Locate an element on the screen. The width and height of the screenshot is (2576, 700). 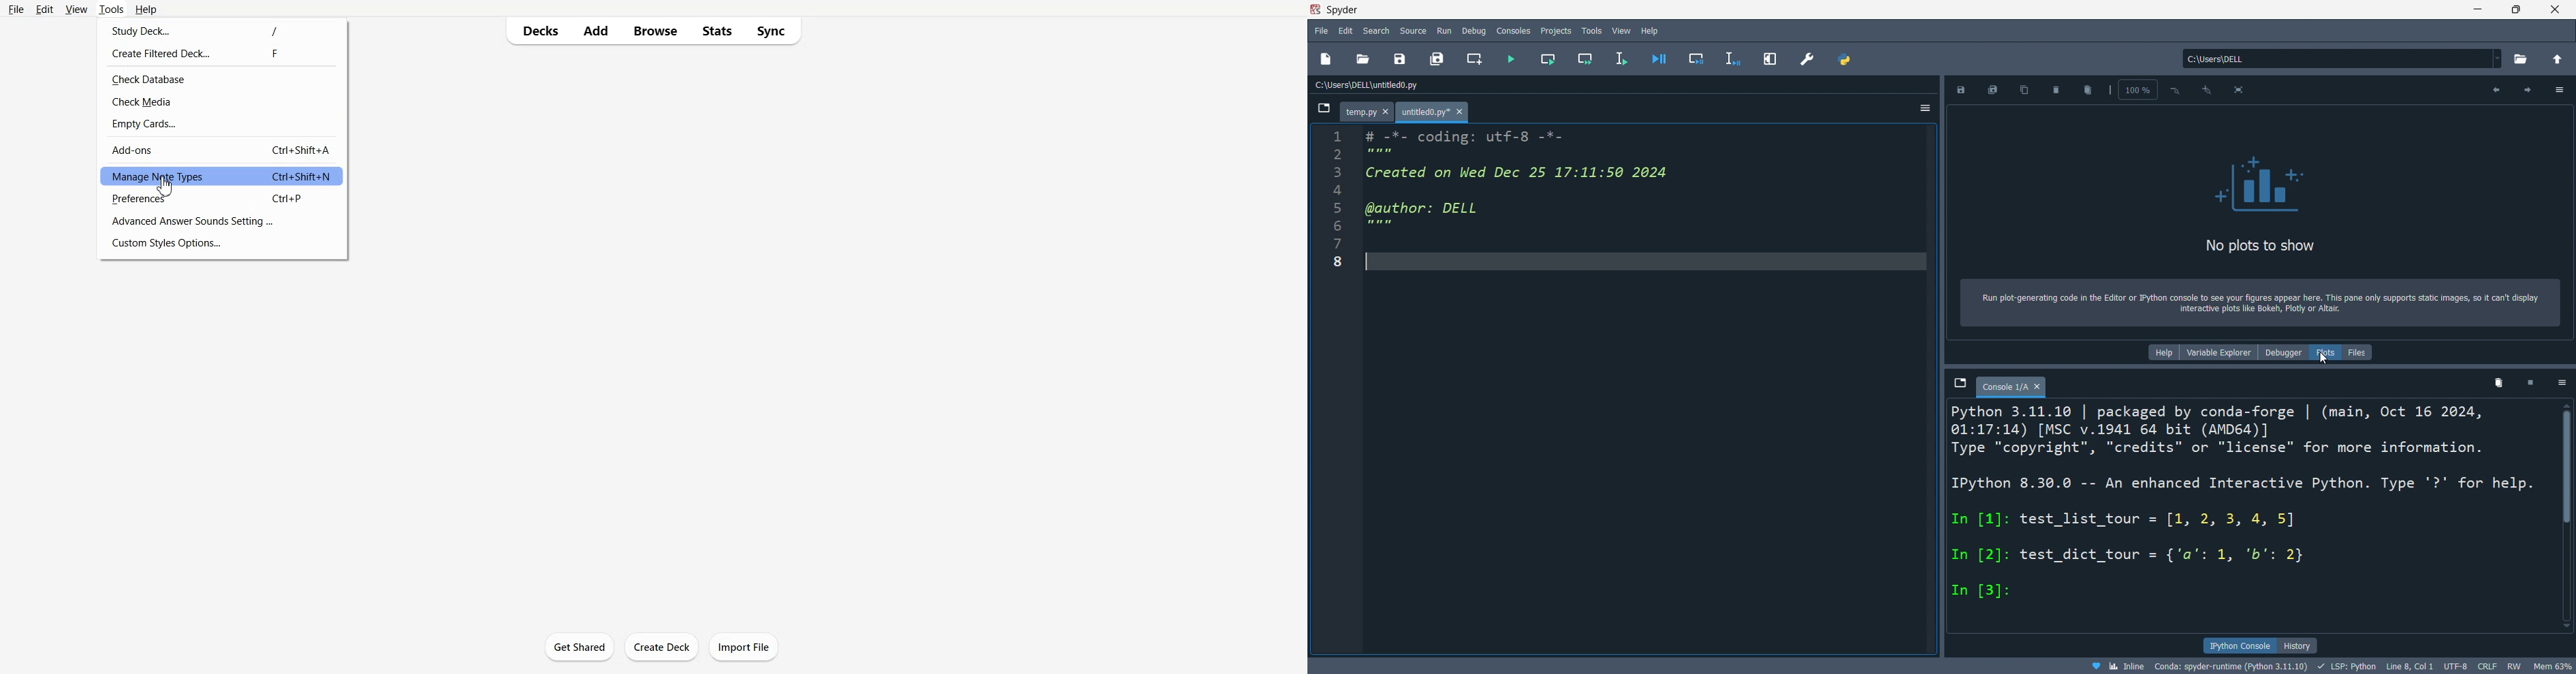
consoles is located at coordinates (1514, 30).